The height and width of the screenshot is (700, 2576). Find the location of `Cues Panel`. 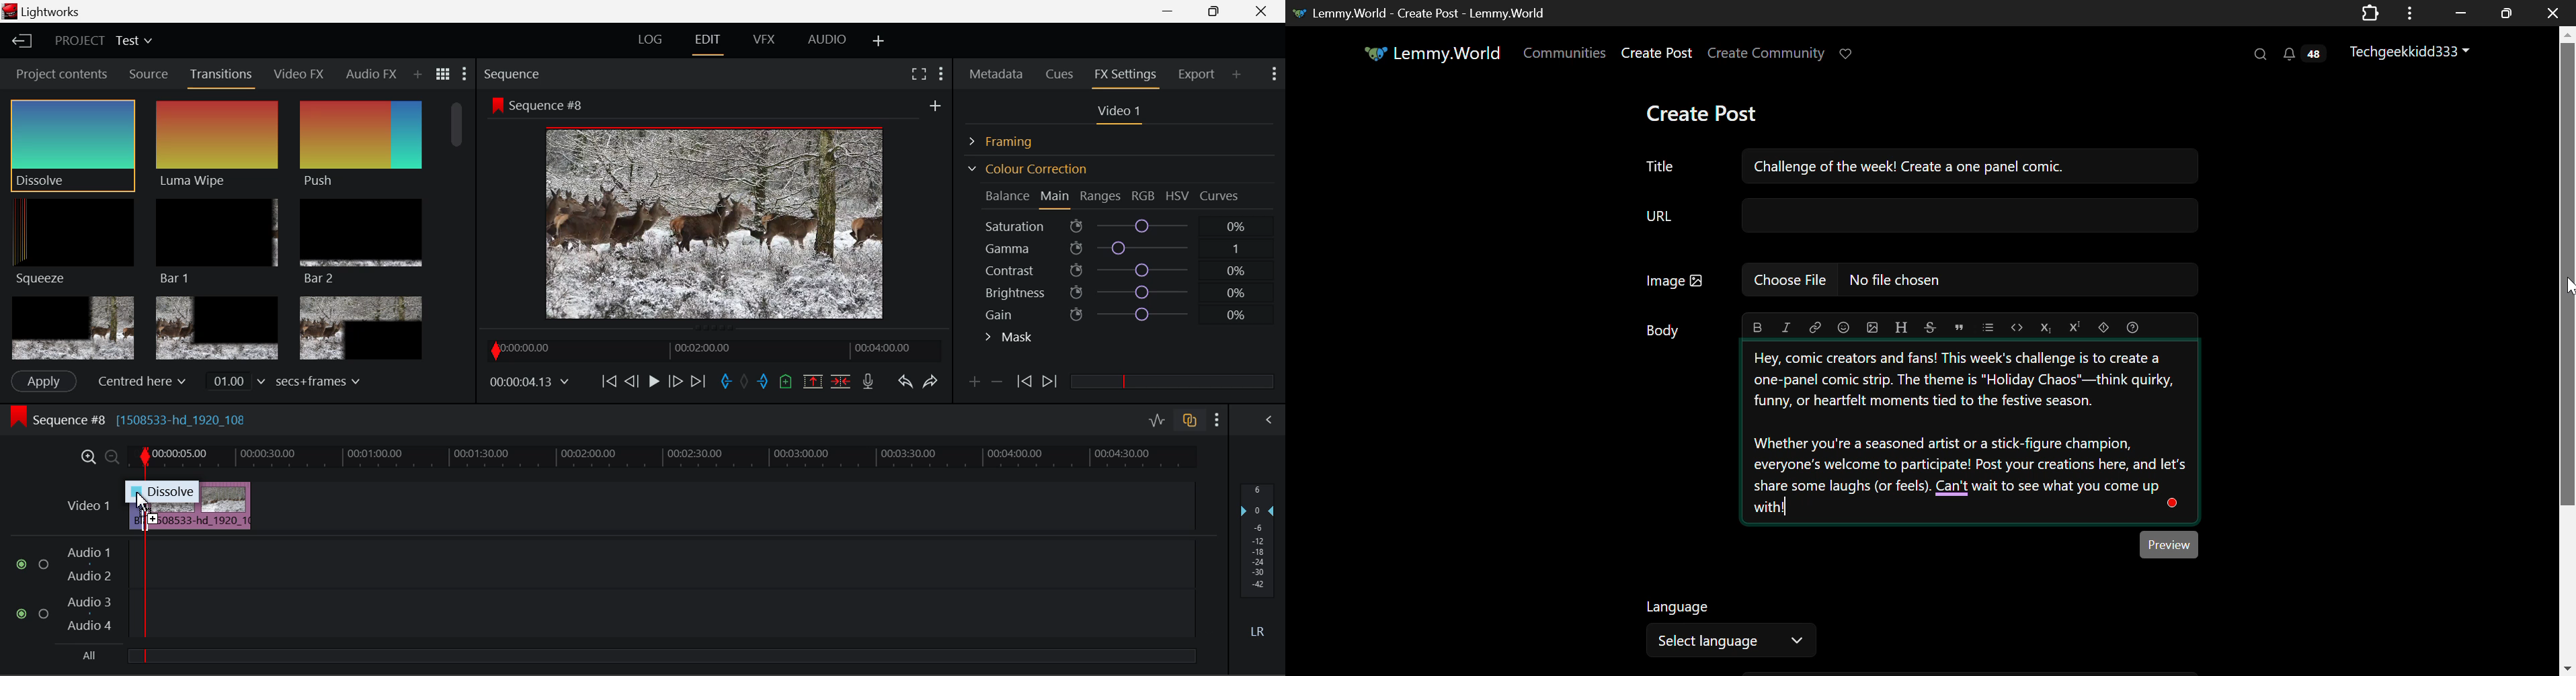

Cues Panel is located at coordinates (1061, 72).